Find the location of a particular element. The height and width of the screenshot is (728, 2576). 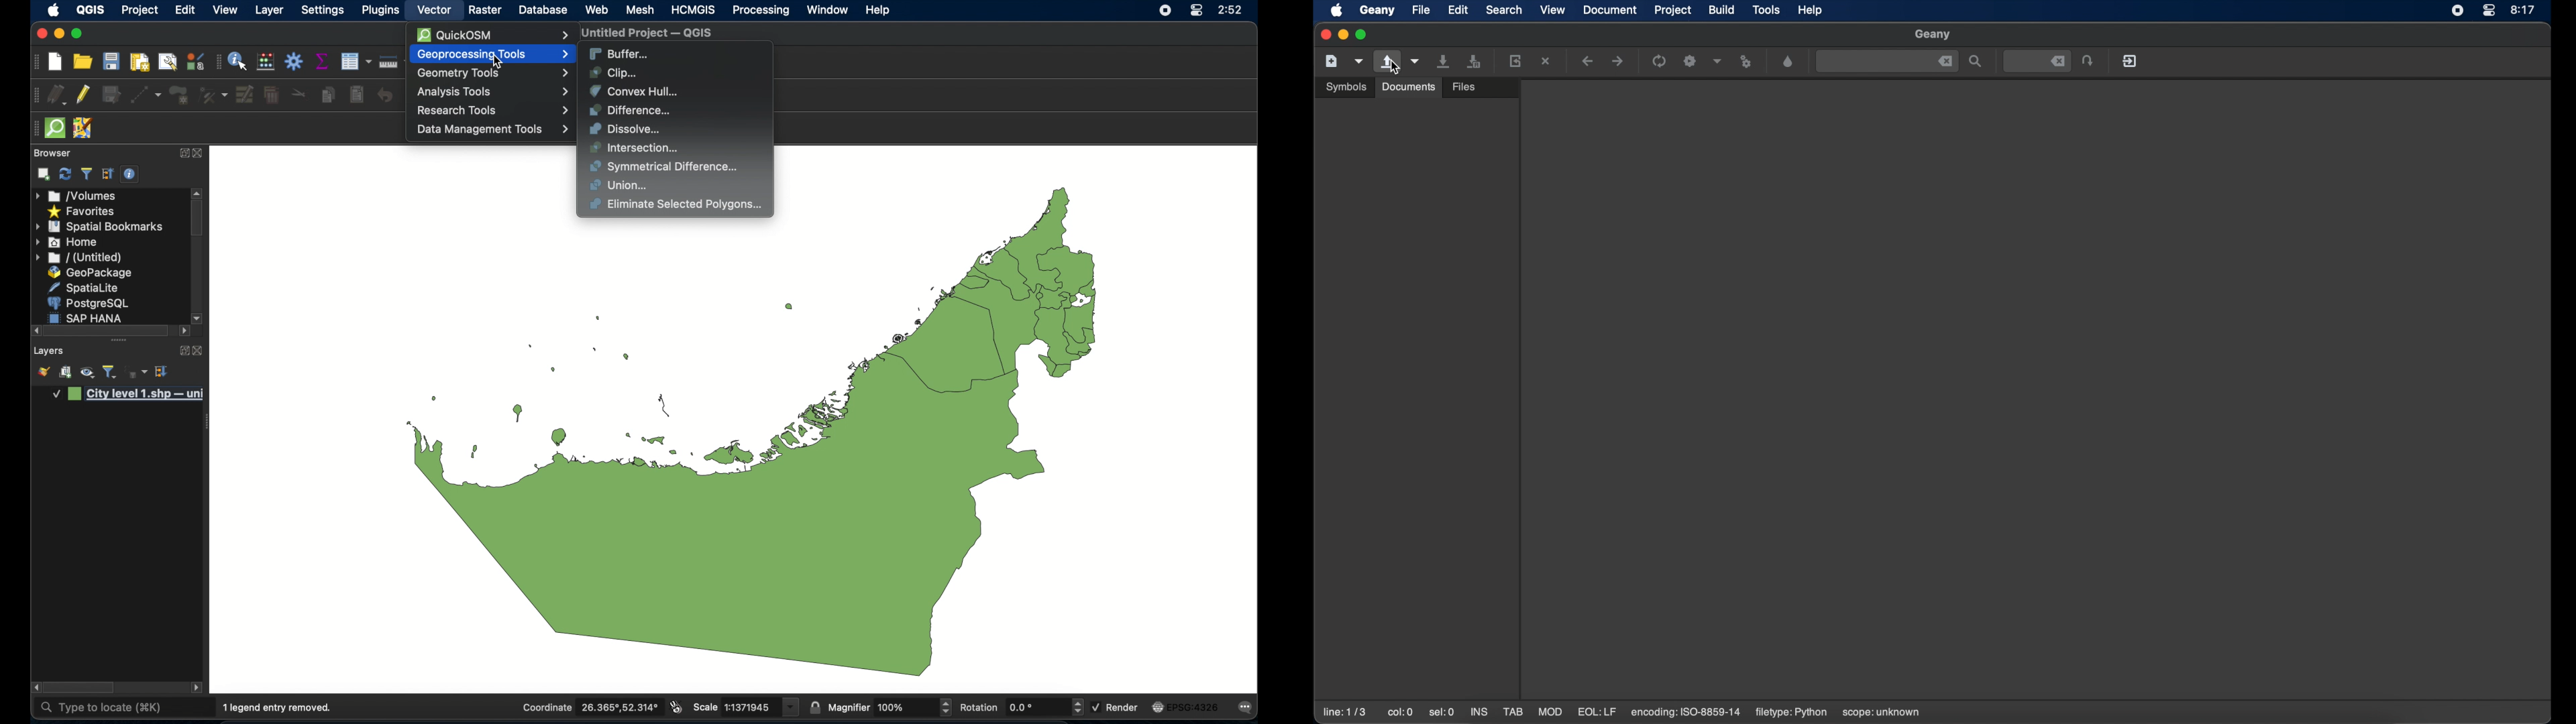

geany is located at coordinates (1932, 34).